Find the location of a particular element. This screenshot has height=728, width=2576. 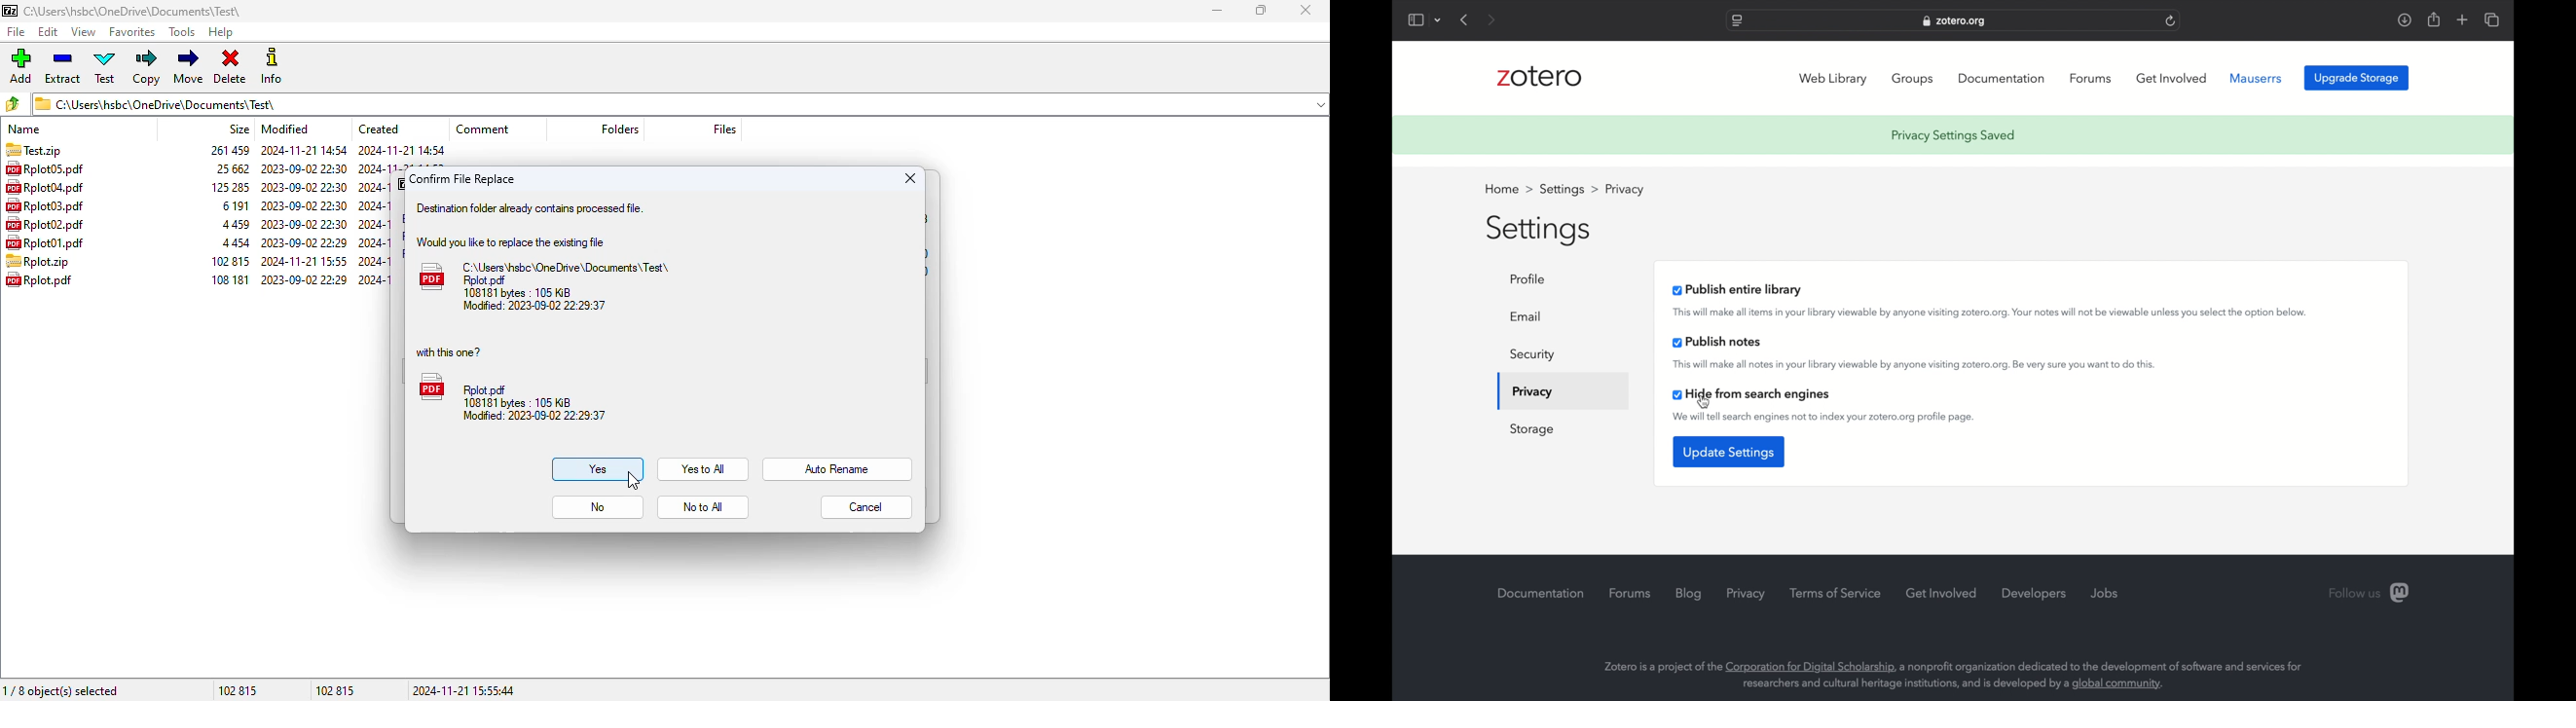

with this one? is located at coordinates (447, 351).